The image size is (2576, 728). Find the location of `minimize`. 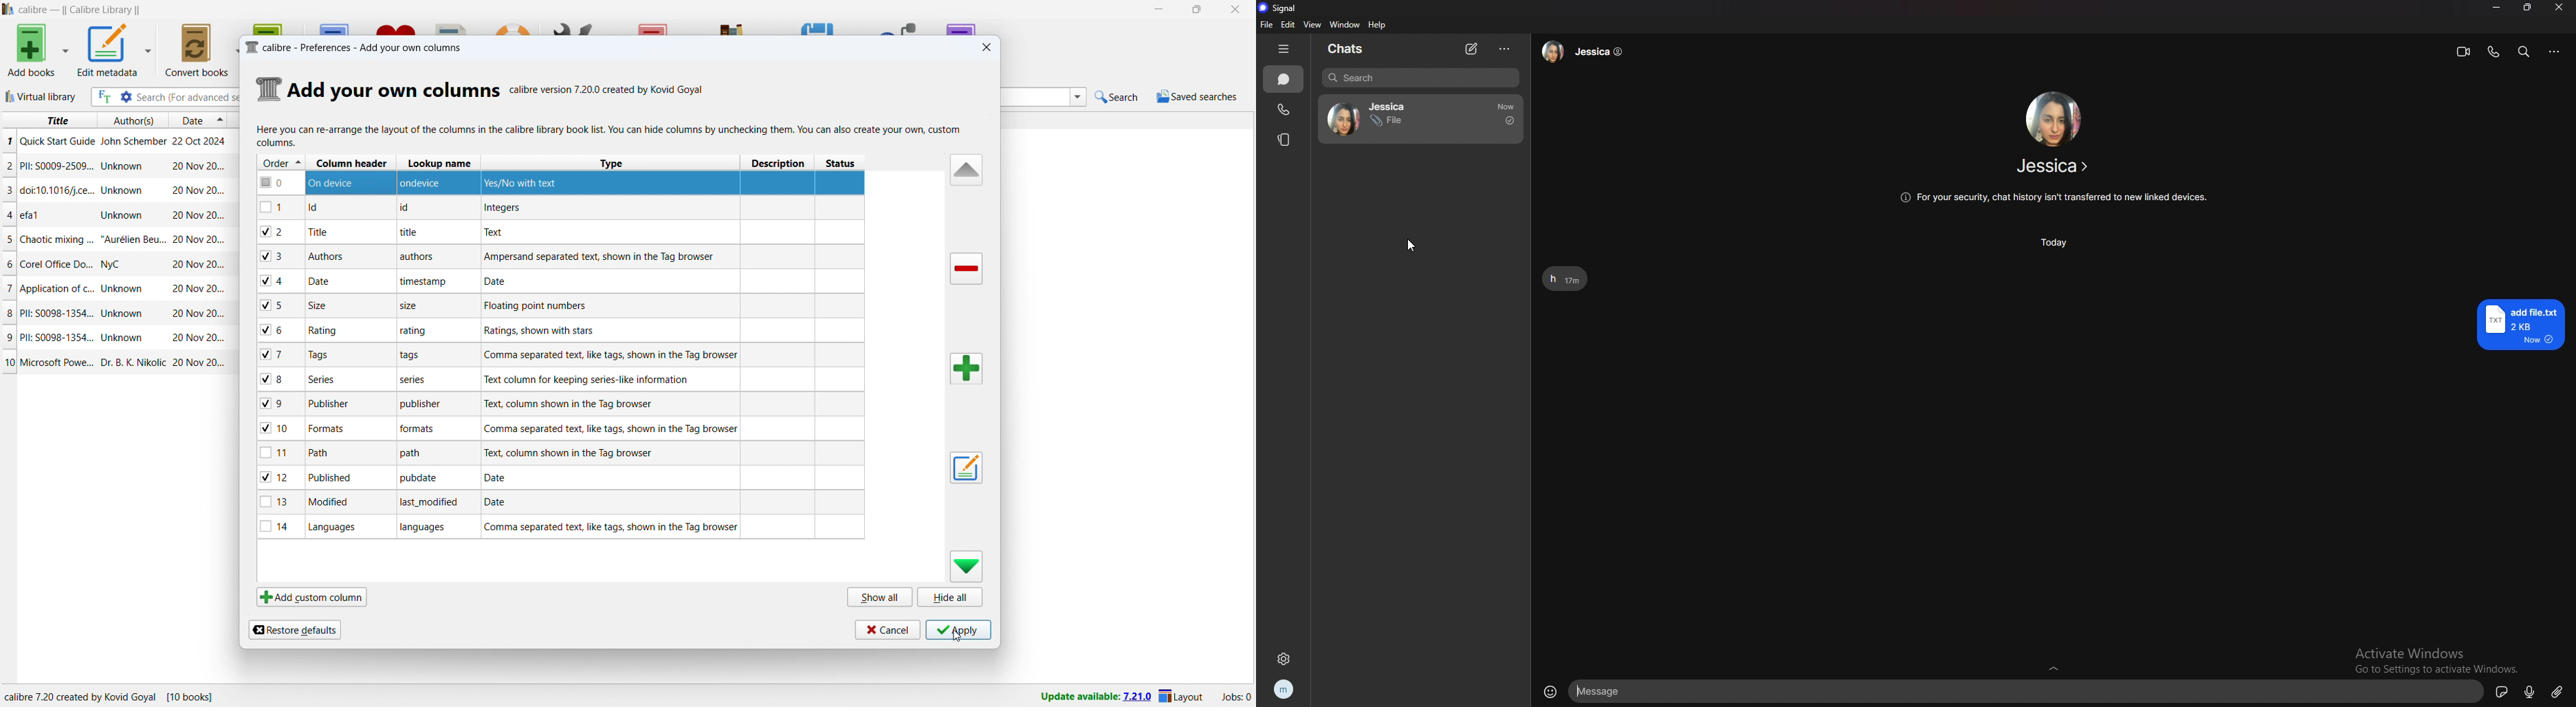

minimize is located at coordinates (1157, 10).